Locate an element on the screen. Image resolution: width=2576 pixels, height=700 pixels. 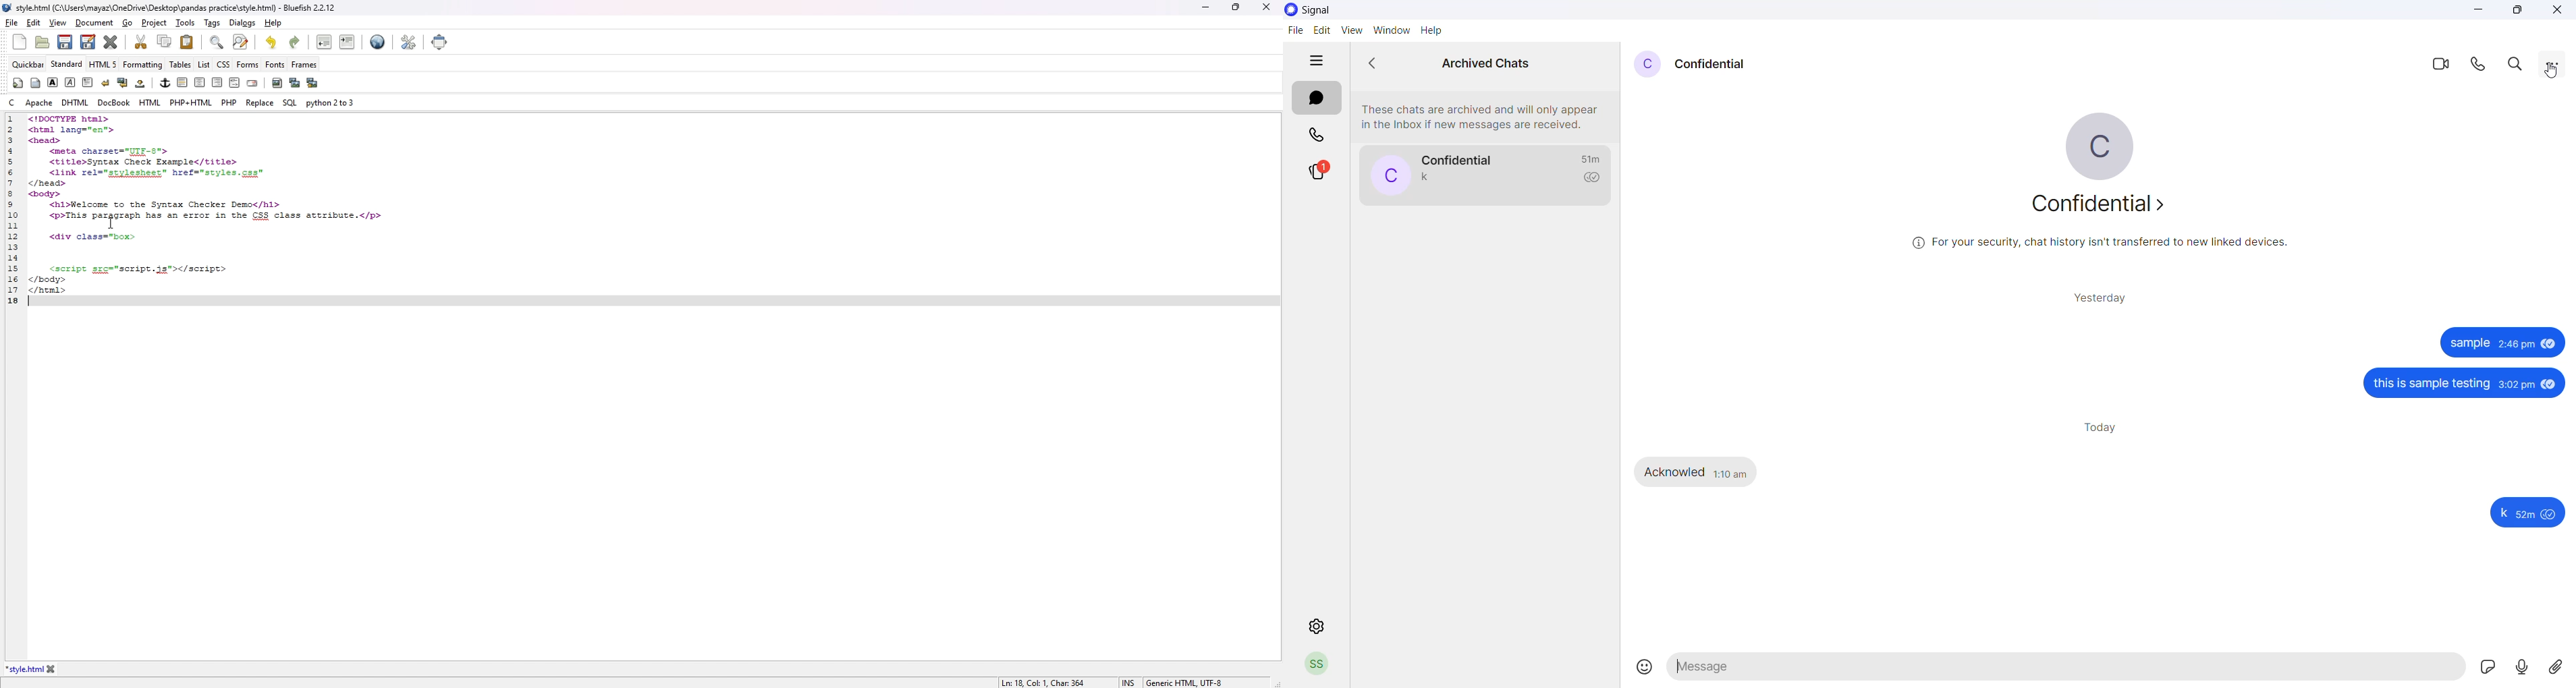
quickstart is located at coordinates (19, 83).